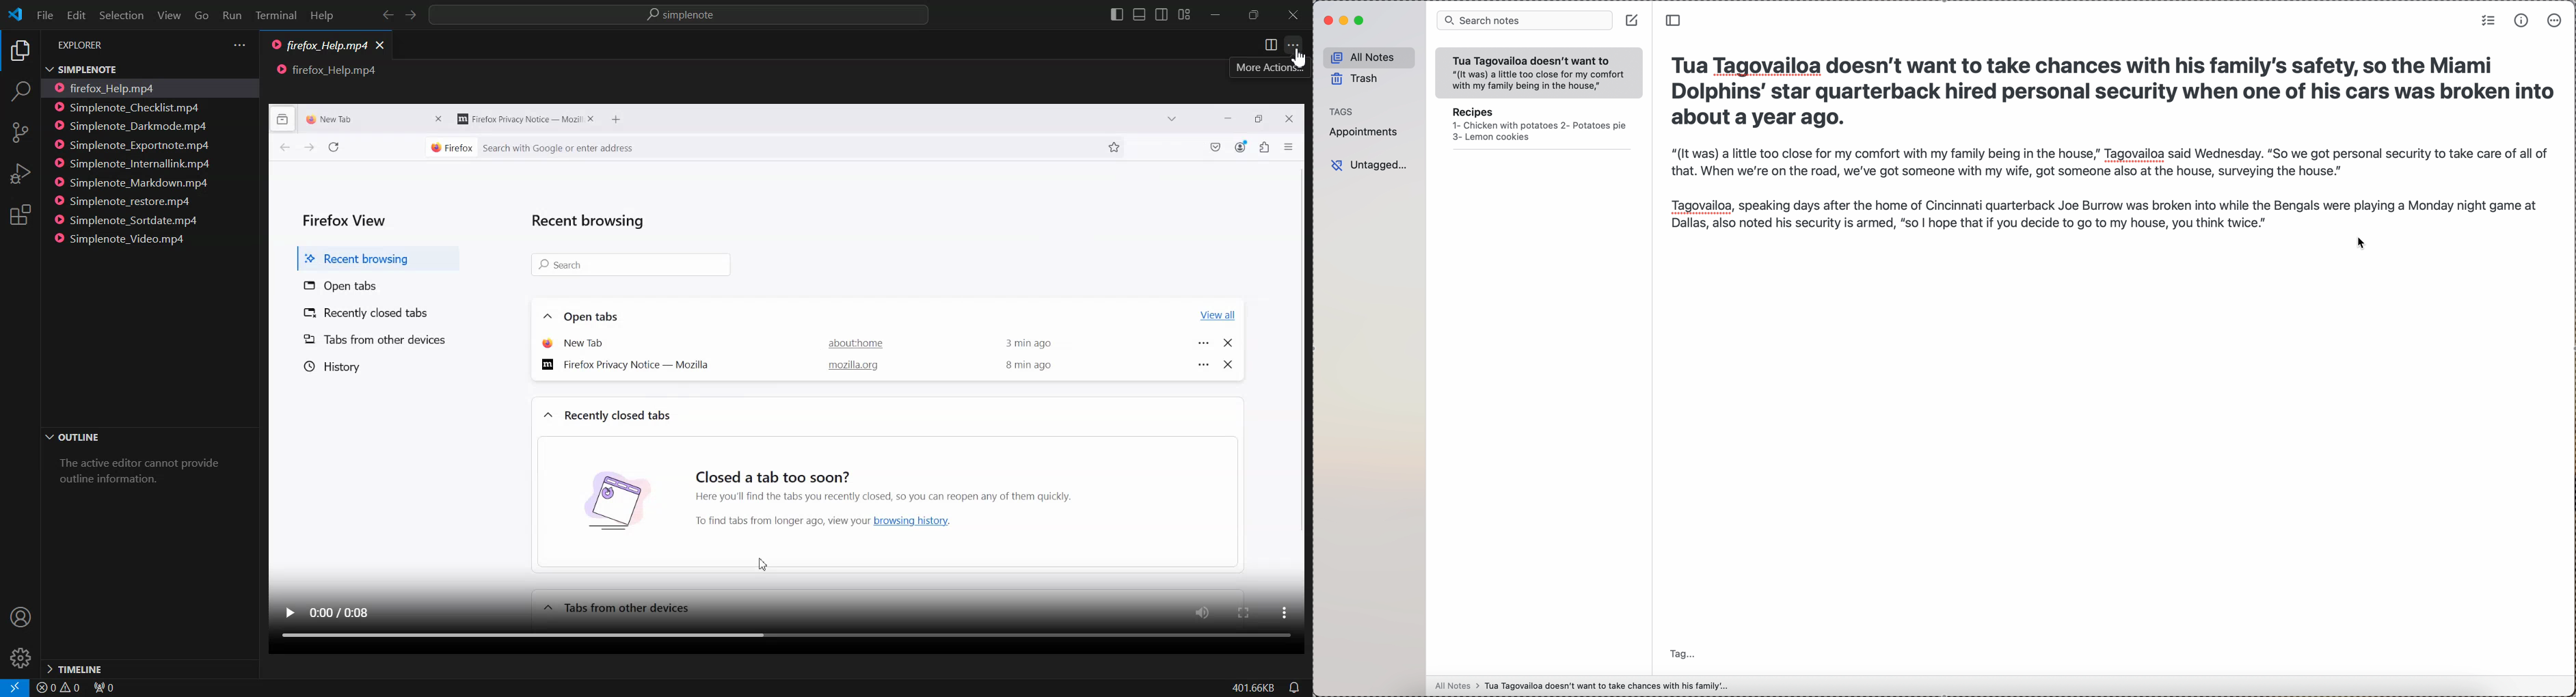  I want to click on “(It was) a little too close for my comfort with my family being in the house,” Tagovailoa said Wednesday. “So we got personal security to take care
of all of that. When we're on the road, we've got someone with my wife, got someone also at the house, surveying the house.”

Tagovailoa, speaking days after the home of Cincinnati quarterback Joe Burrow was broken into while the Bengals were playing a Monday night
game at Dallas, also noted his security is armed, “so | hope that if you decide to go to my house, you think twice] A, so click(2105, 198).